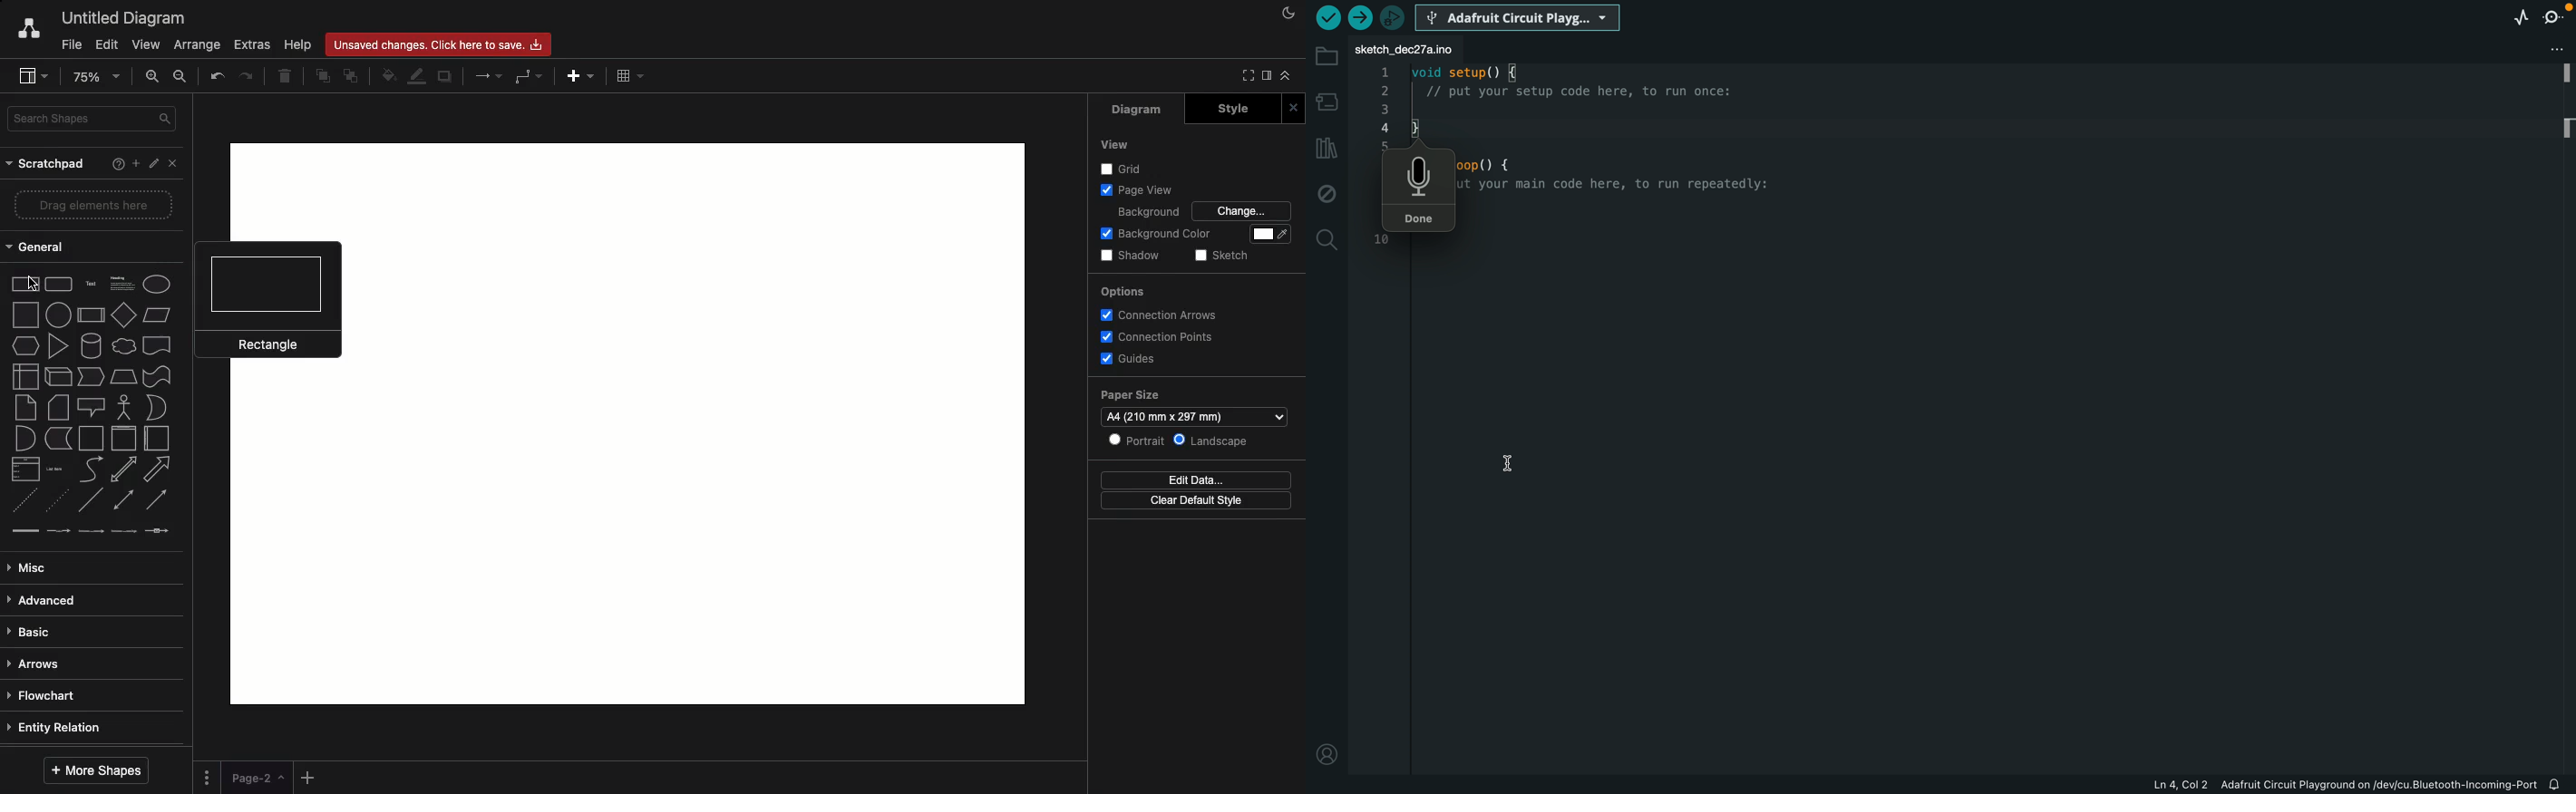 The width and height of the screenshot is (2576, 812). I want to click on or, so click(160, 407).